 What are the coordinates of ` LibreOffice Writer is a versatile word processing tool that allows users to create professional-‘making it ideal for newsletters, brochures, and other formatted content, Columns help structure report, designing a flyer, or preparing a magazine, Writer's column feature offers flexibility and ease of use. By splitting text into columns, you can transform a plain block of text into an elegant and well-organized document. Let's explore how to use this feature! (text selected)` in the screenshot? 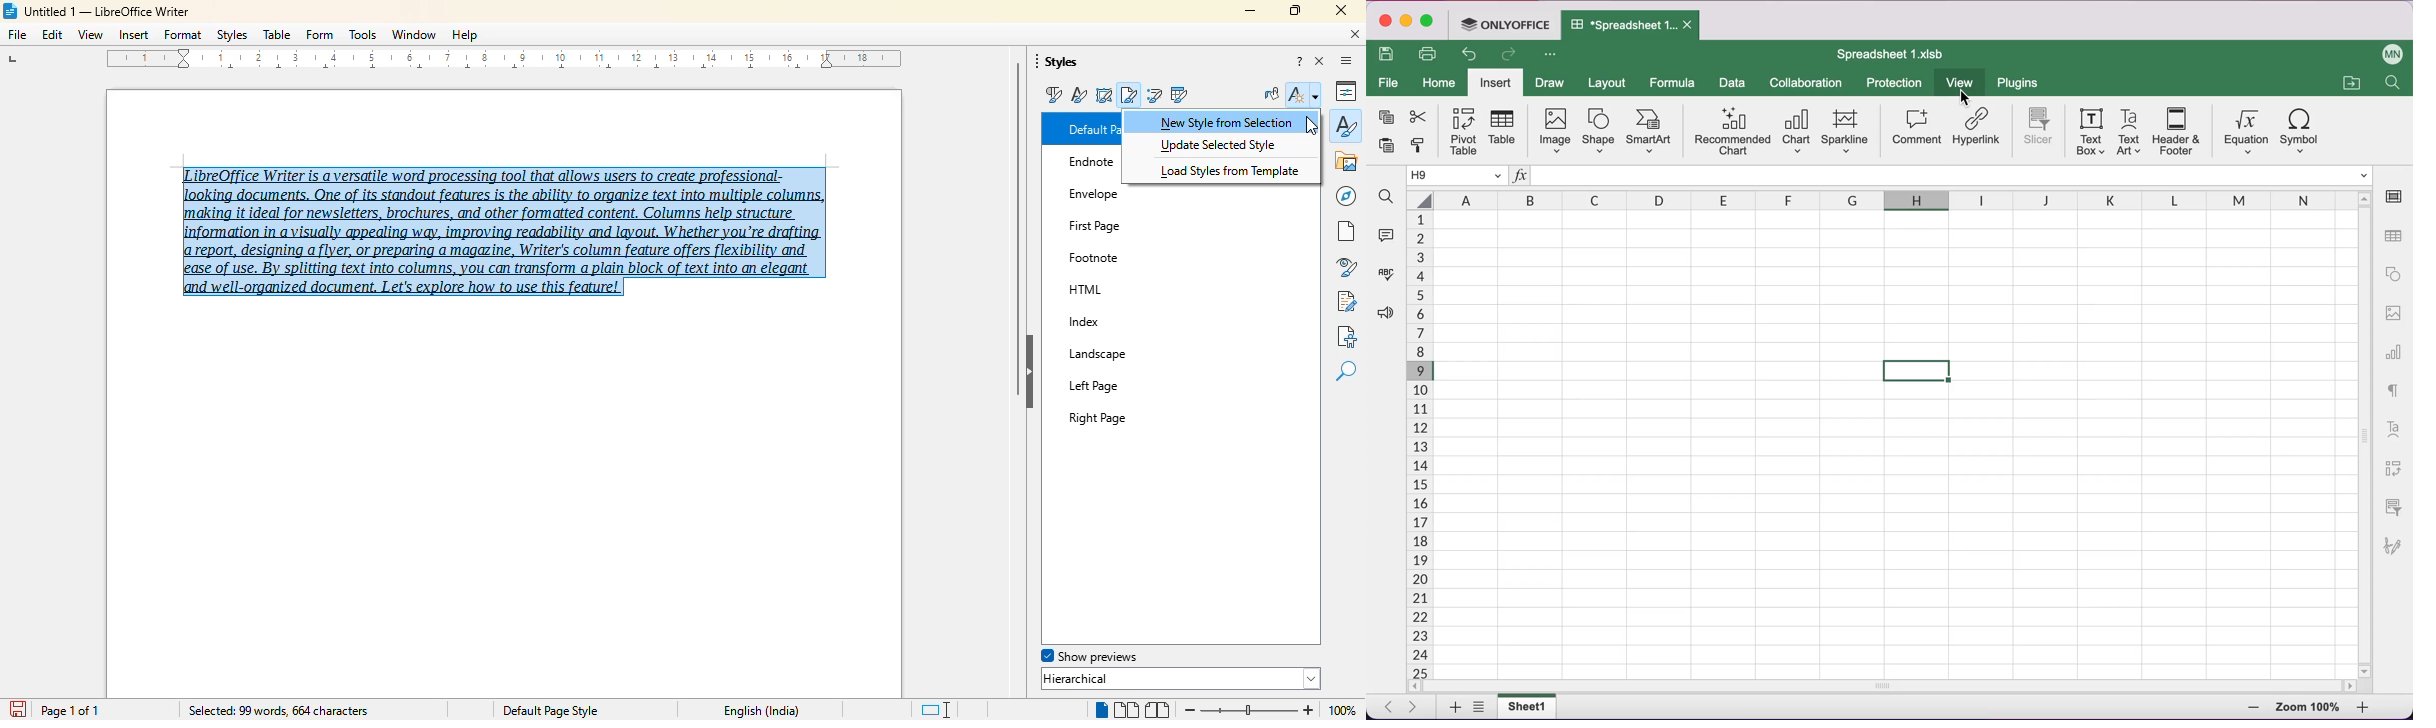 It's located at (503, 225).